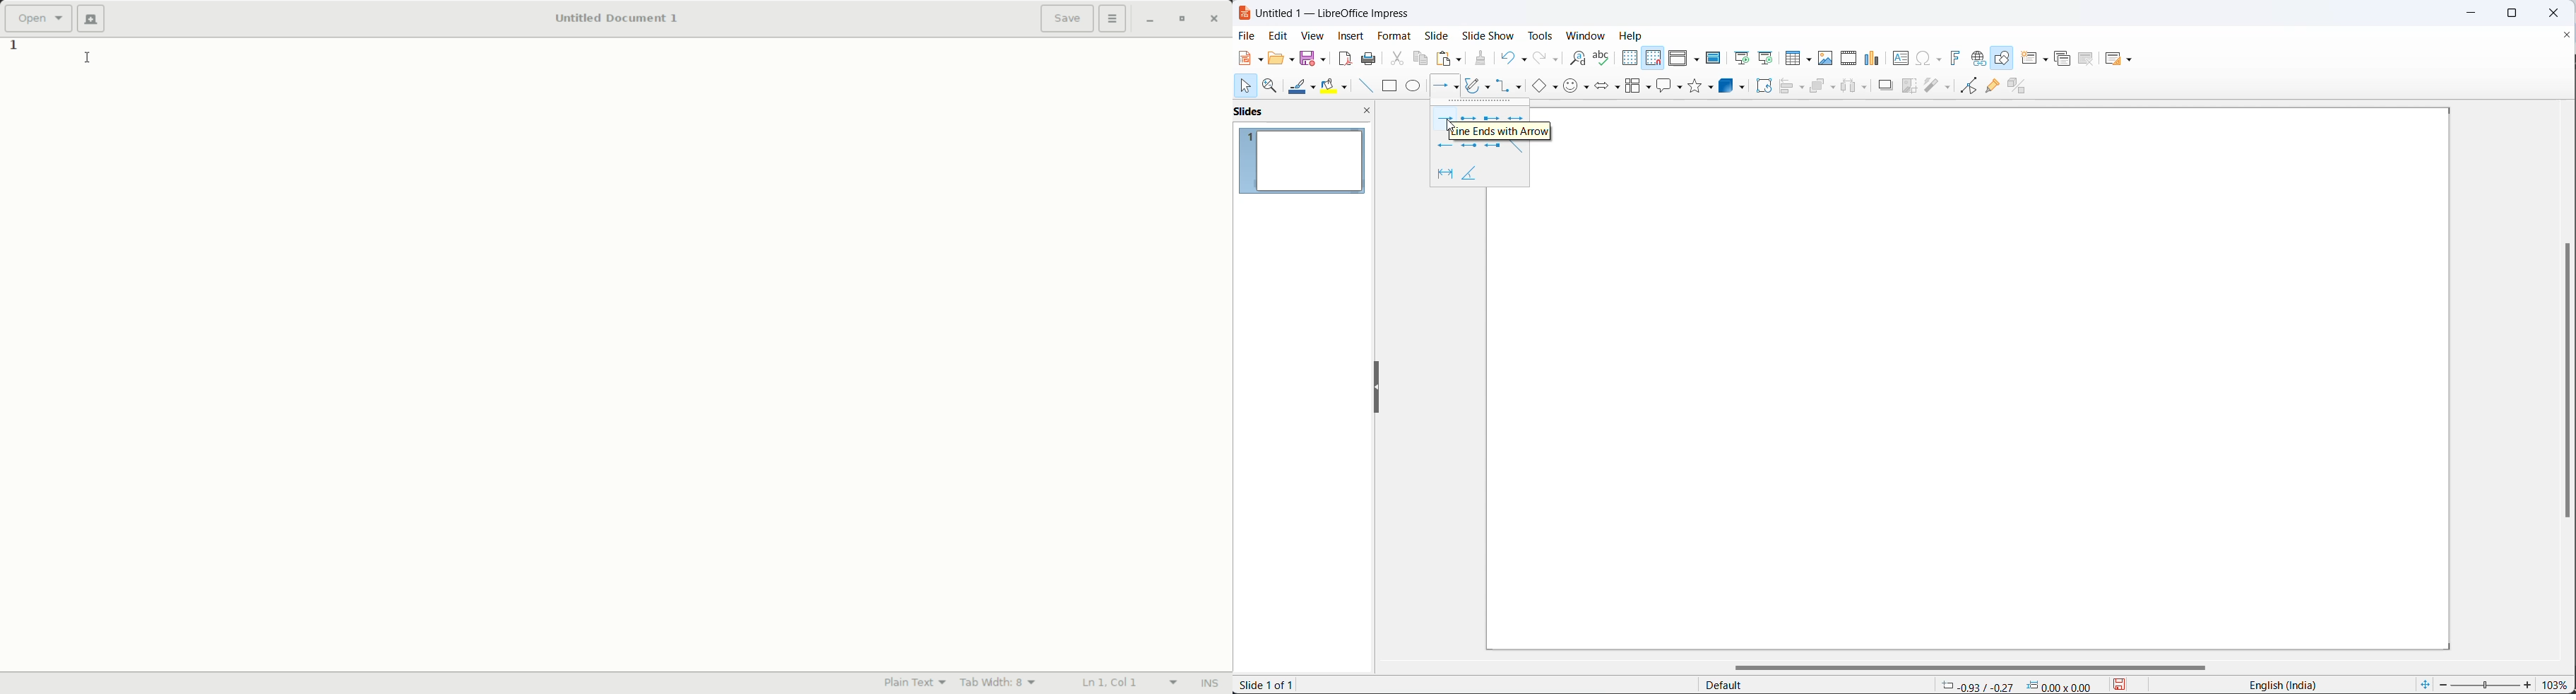 The height and width of the screenshot is (700, 2576). I want to click on empty page, so click(2004, 119).